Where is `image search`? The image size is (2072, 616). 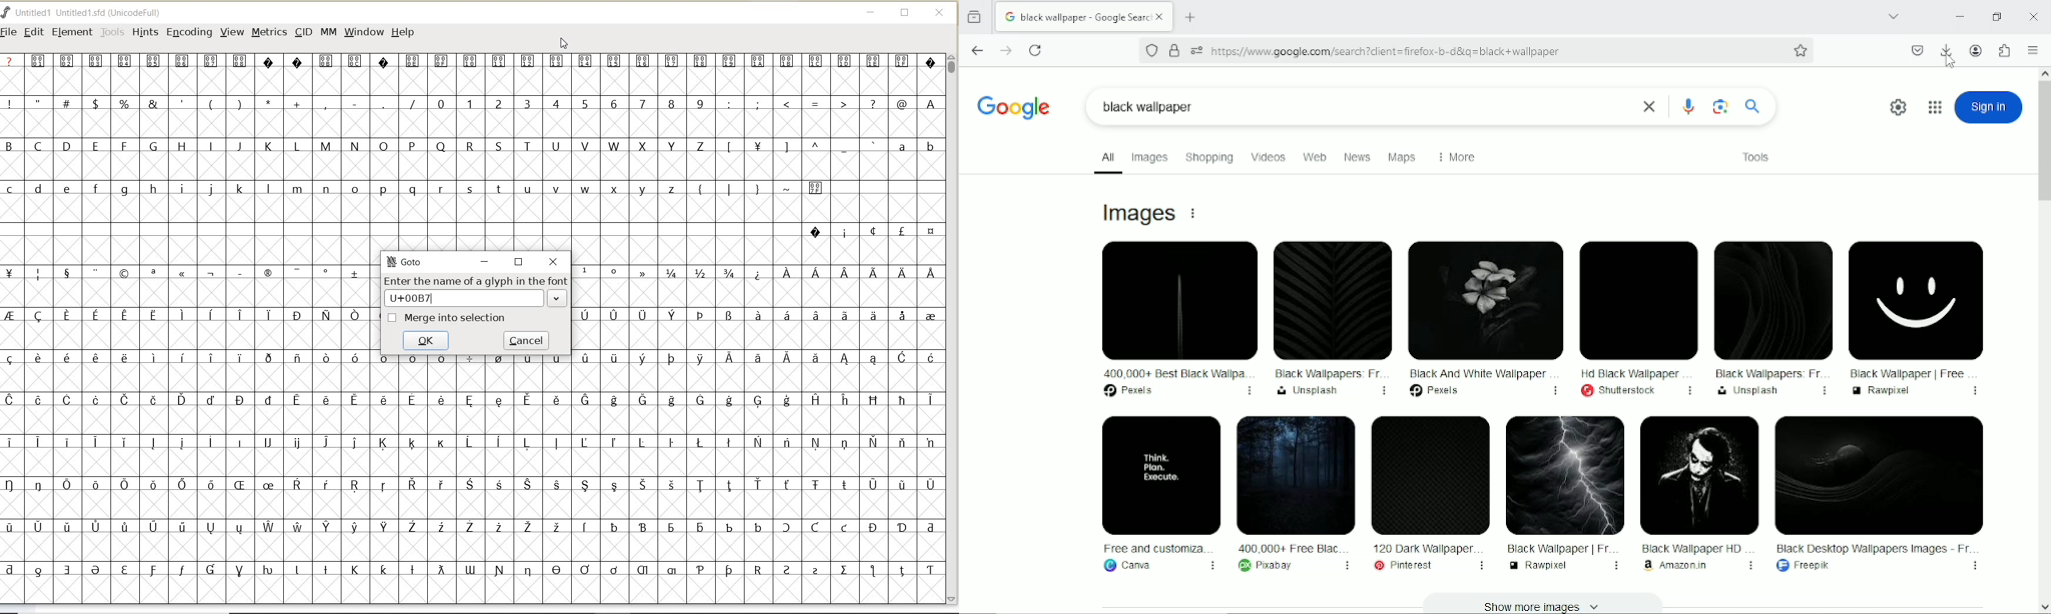 image search is located at coordinates (1720, 107).